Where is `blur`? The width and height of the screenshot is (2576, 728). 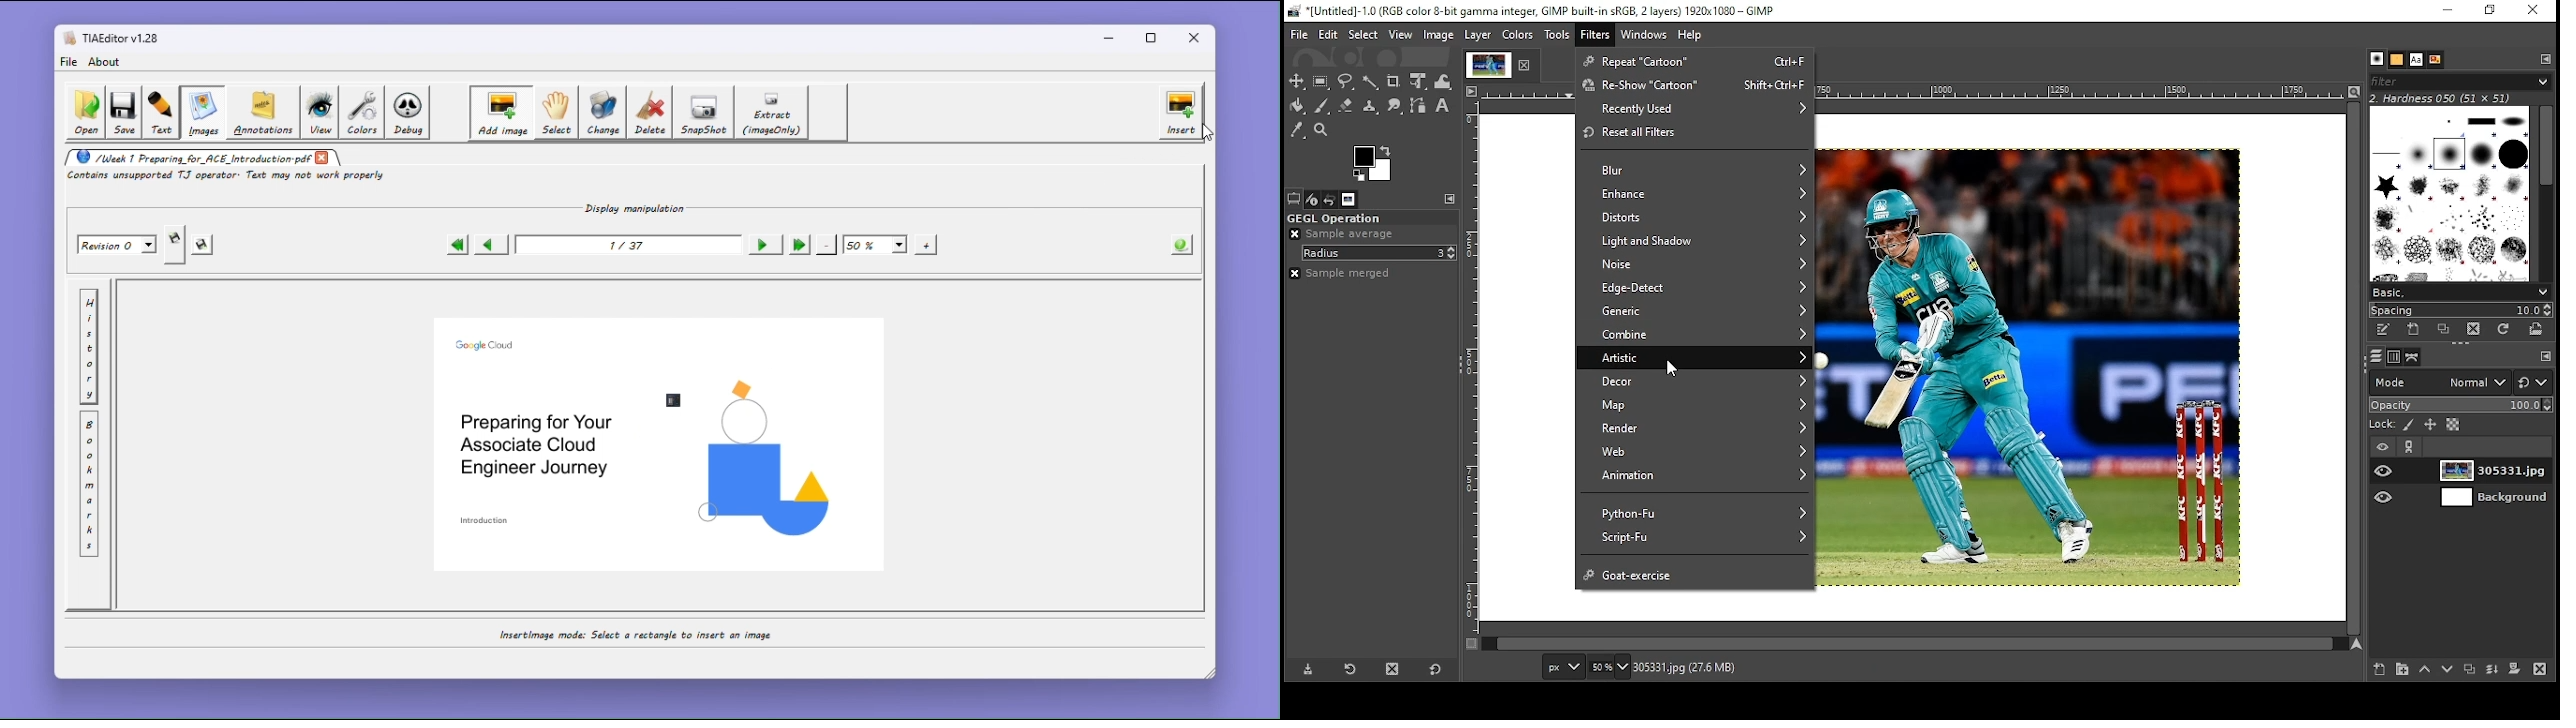
blur is located at coordinates (1696, 170).